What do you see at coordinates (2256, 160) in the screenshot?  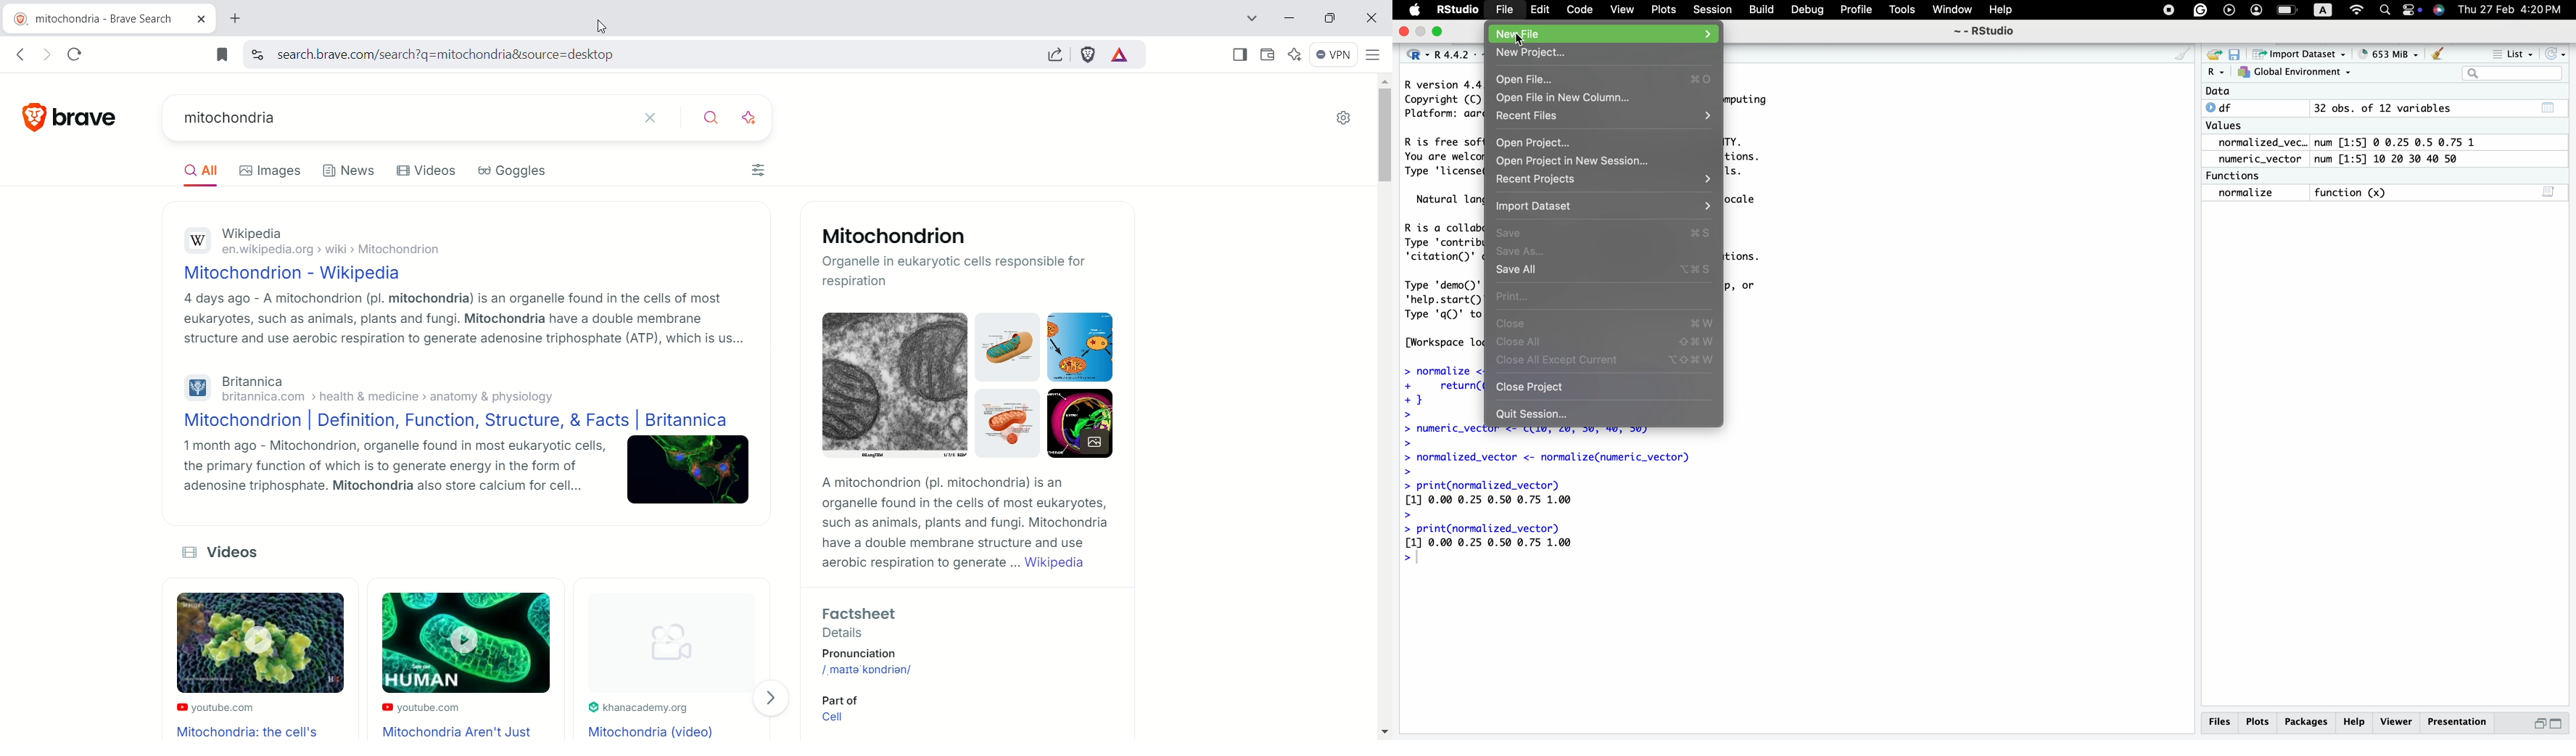 I see `Numeric_Vector` at bounding box center [2256, 160].